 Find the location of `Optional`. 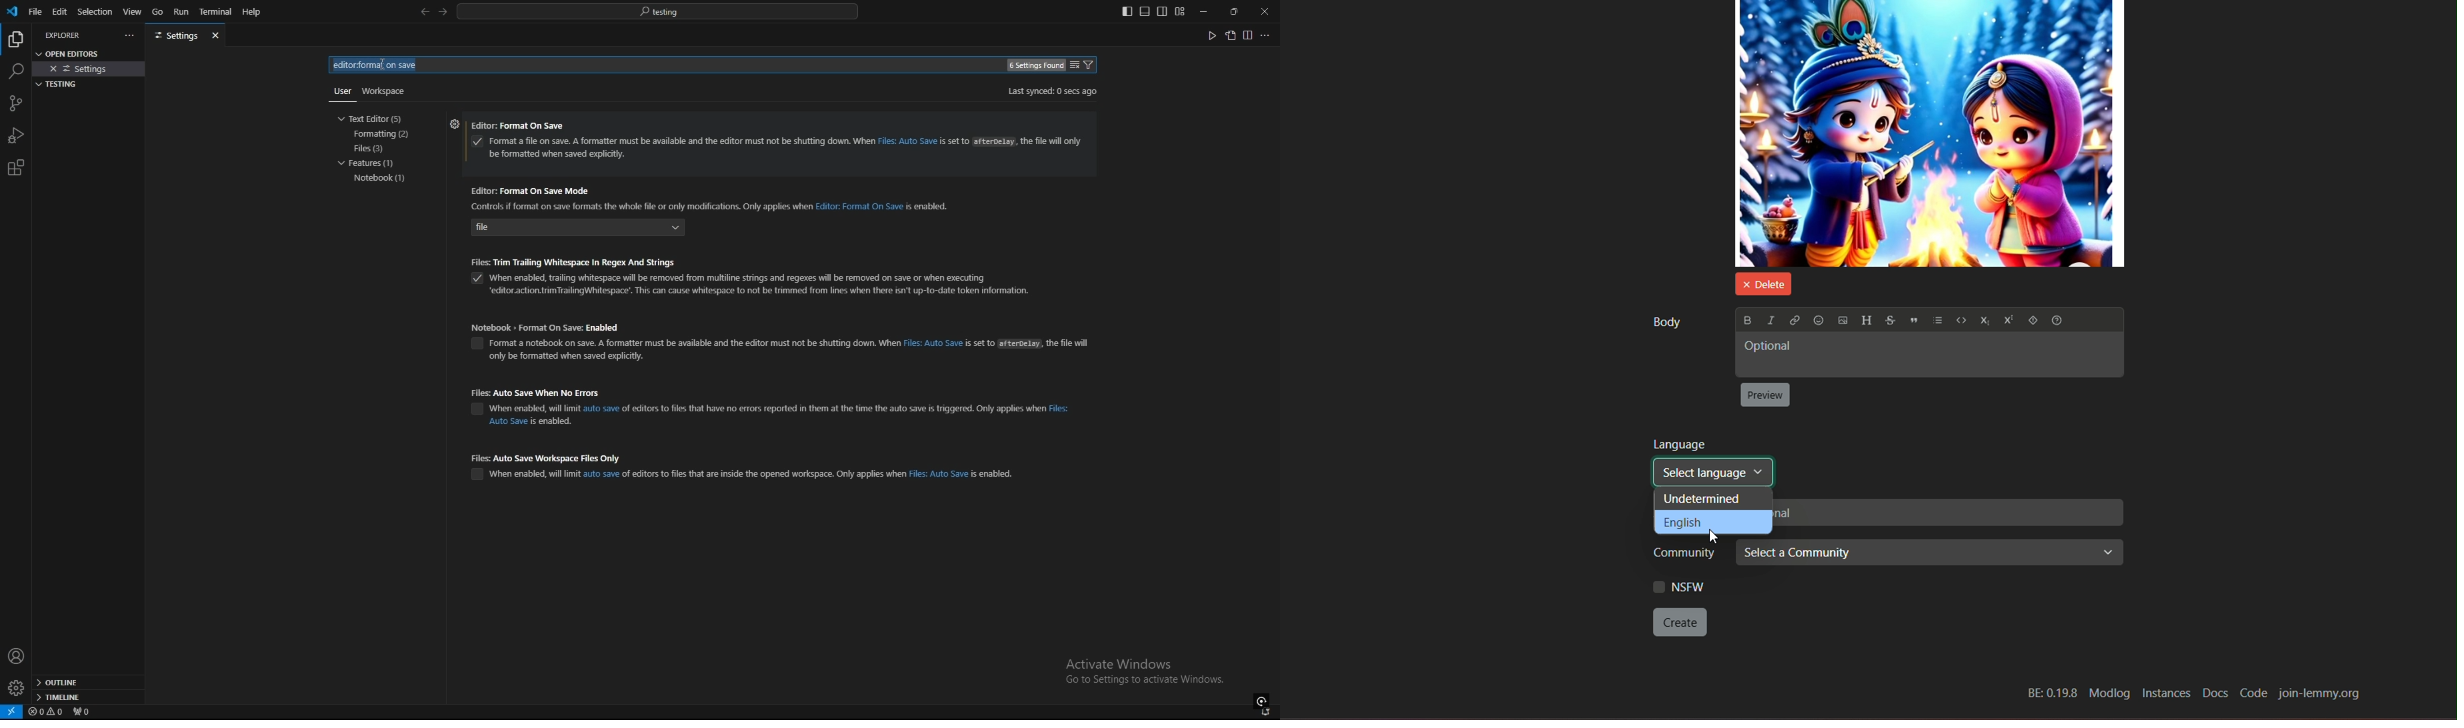

Optional is located at coordinates (1928, 357).